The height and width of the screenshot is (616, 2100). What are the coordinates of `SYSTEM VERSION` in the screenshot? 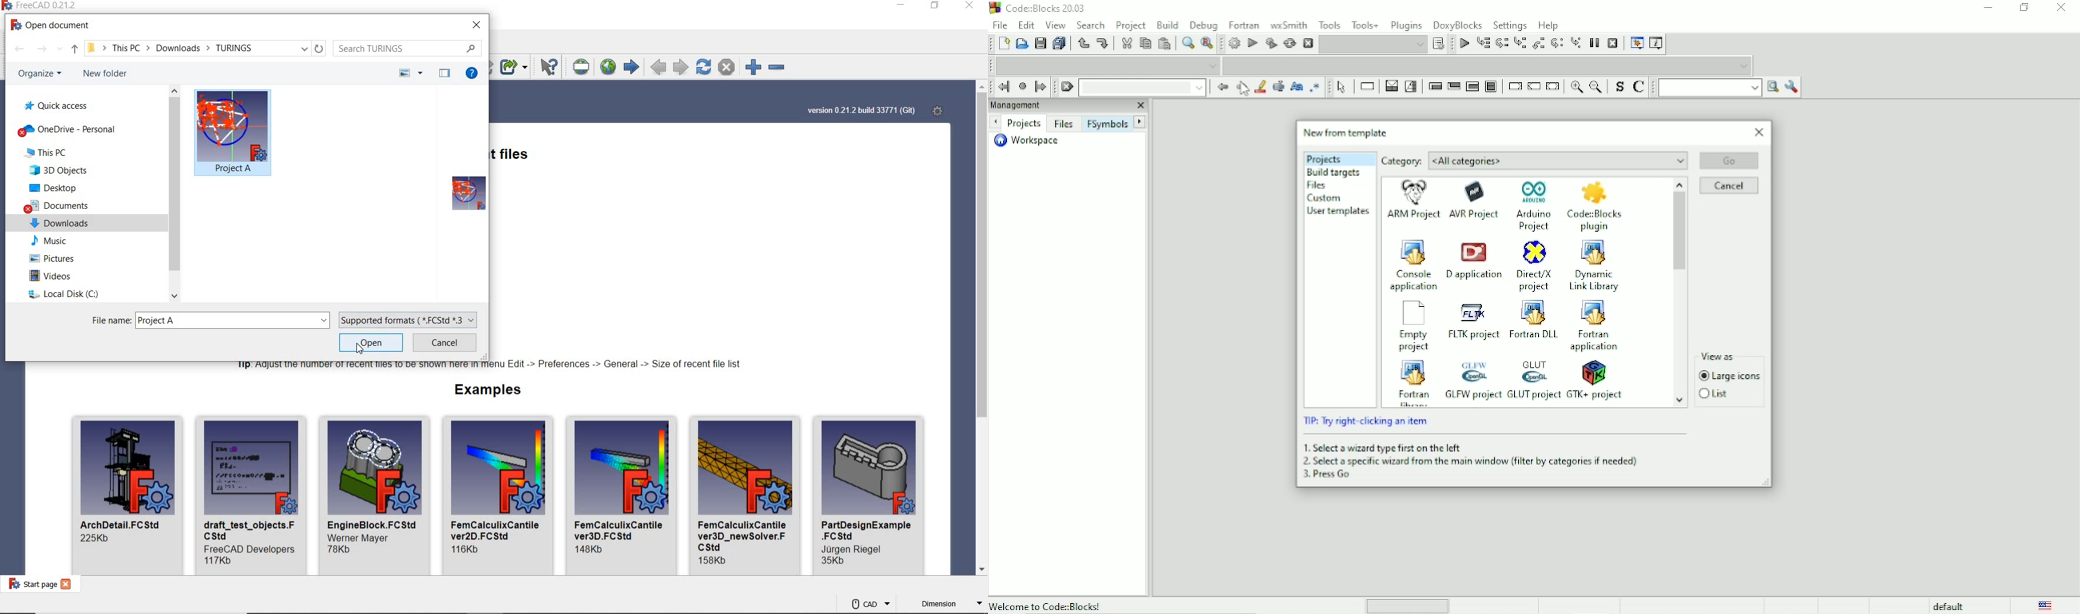 It's located at (861, 111).